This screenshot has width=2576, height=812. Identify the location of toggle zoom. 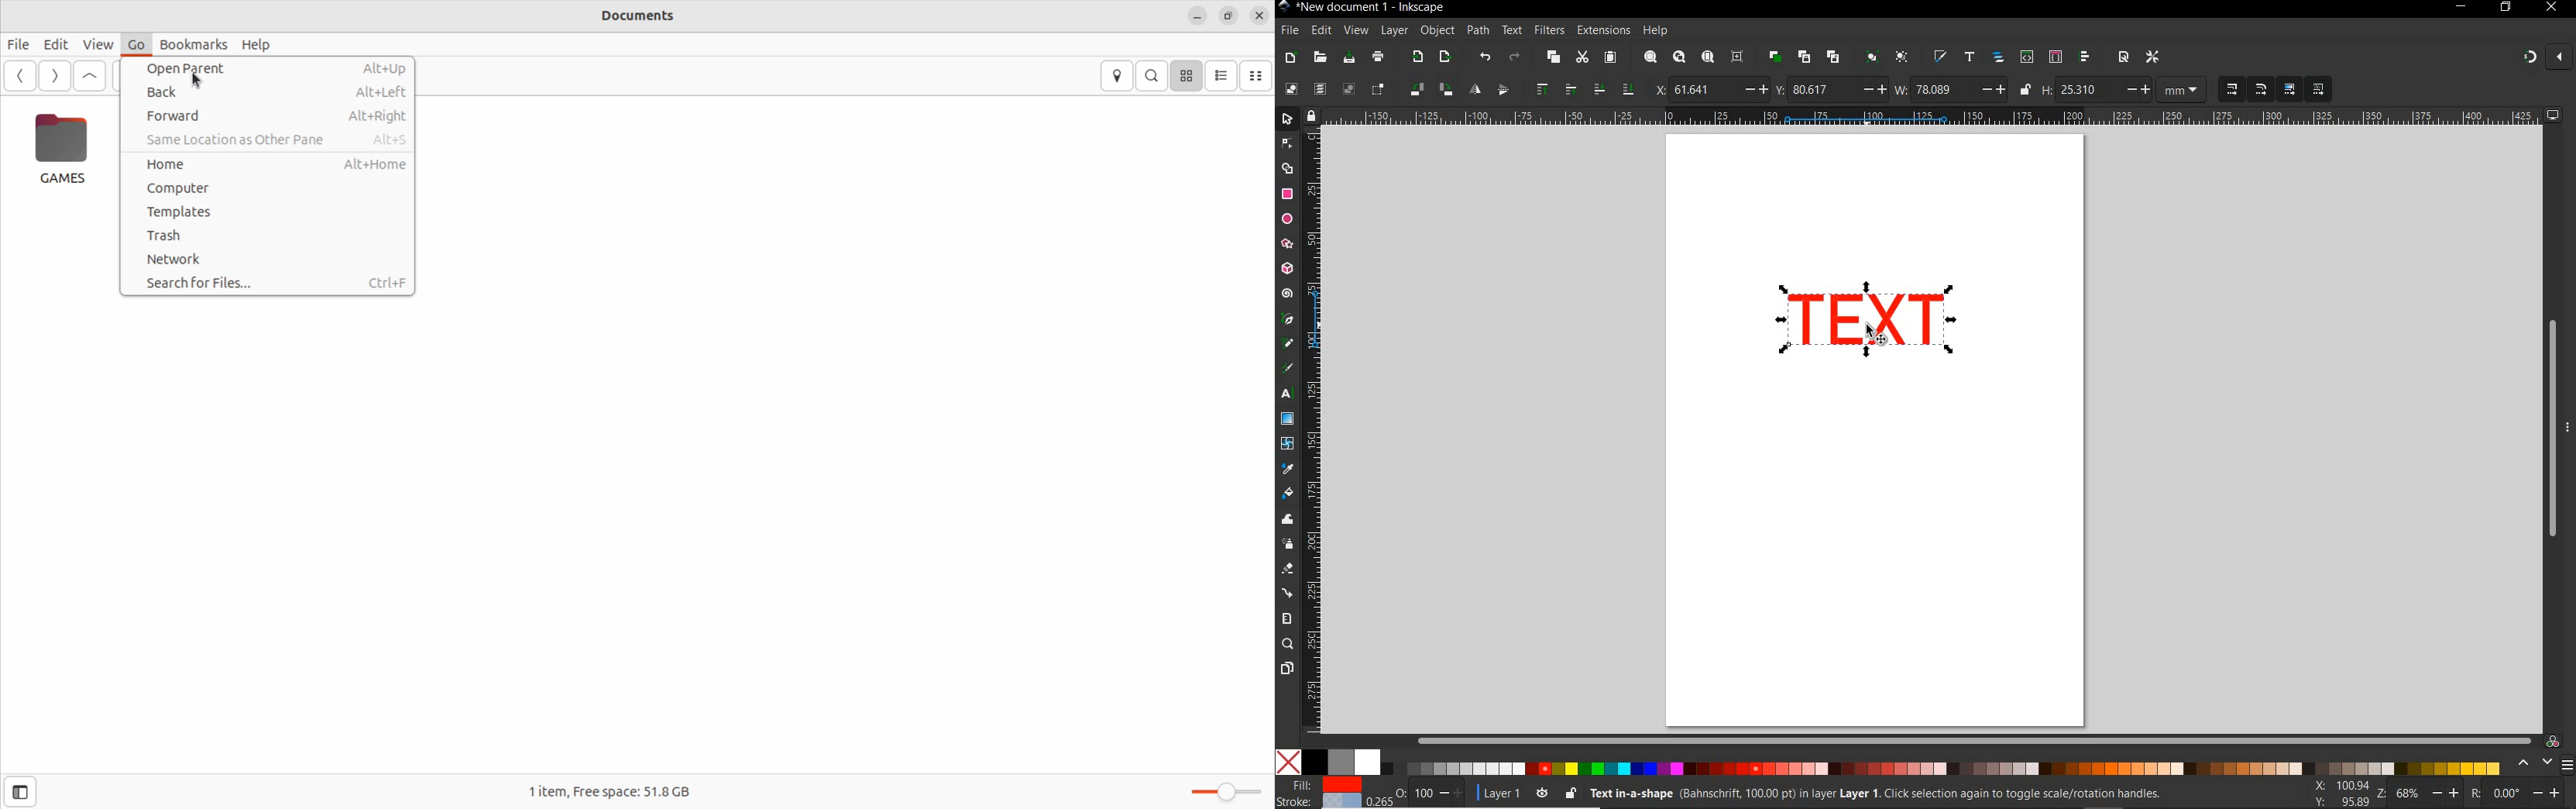
(1219, 788).